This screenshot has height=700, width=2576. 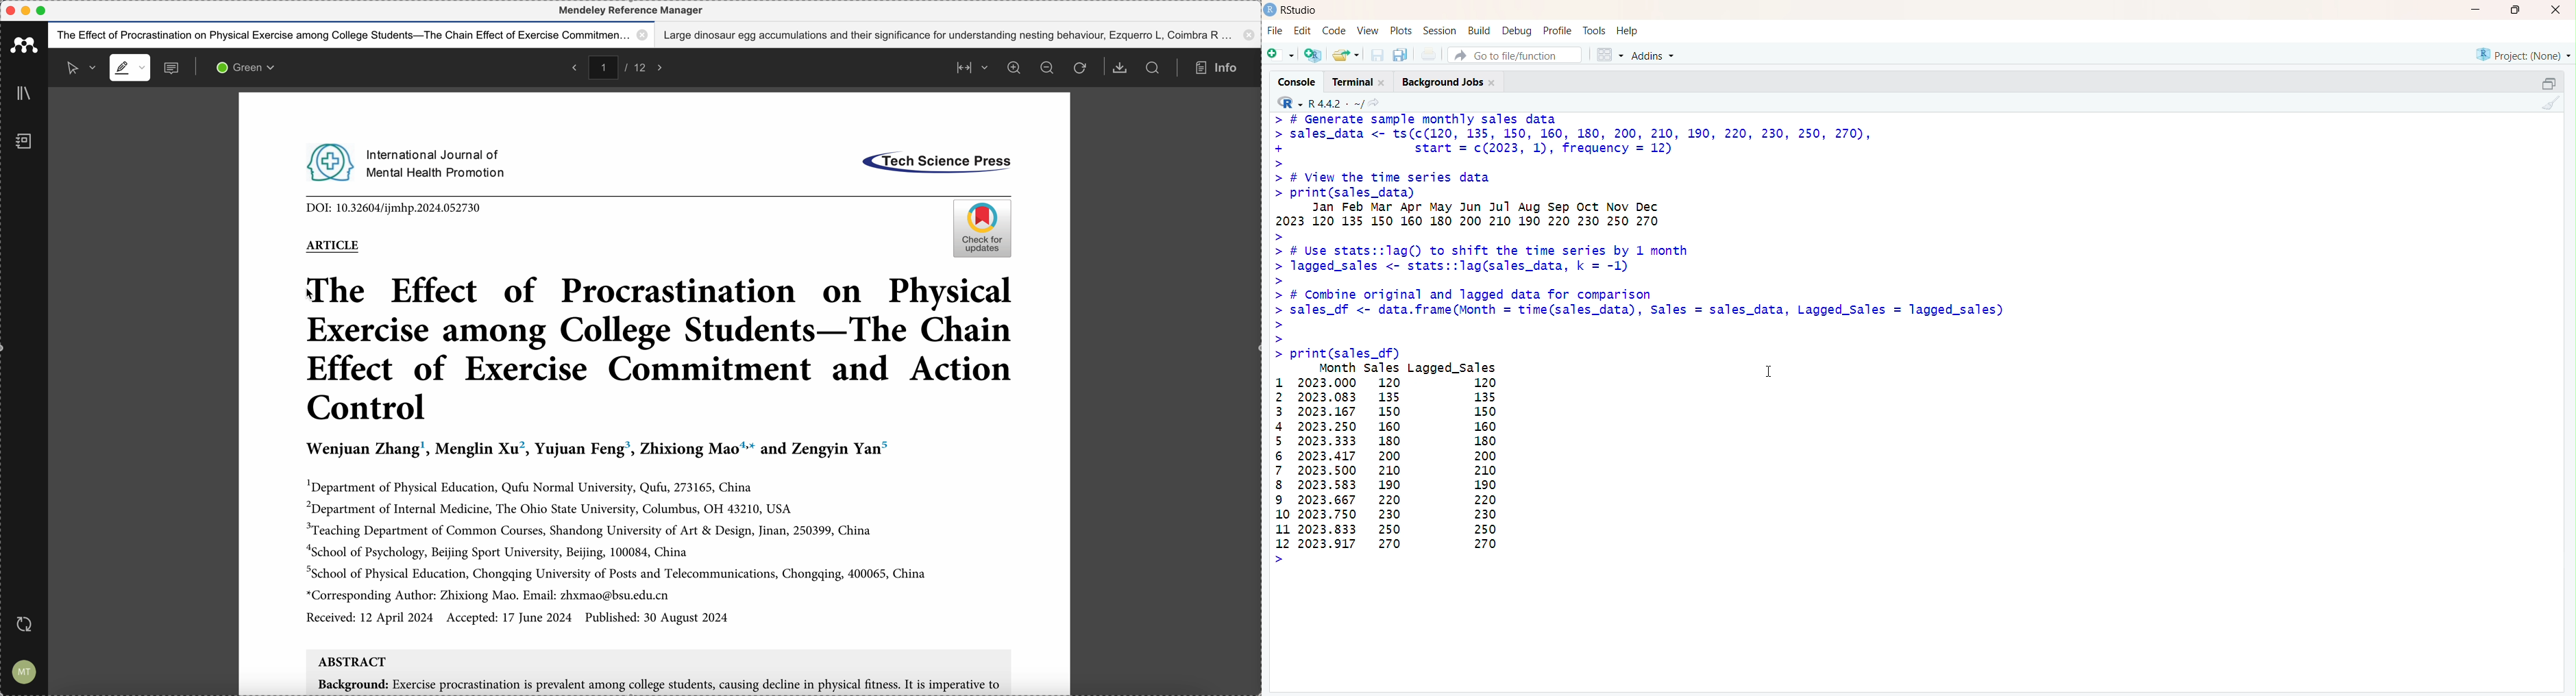 I want to click on create a new project, so click(x=1314, y=55).